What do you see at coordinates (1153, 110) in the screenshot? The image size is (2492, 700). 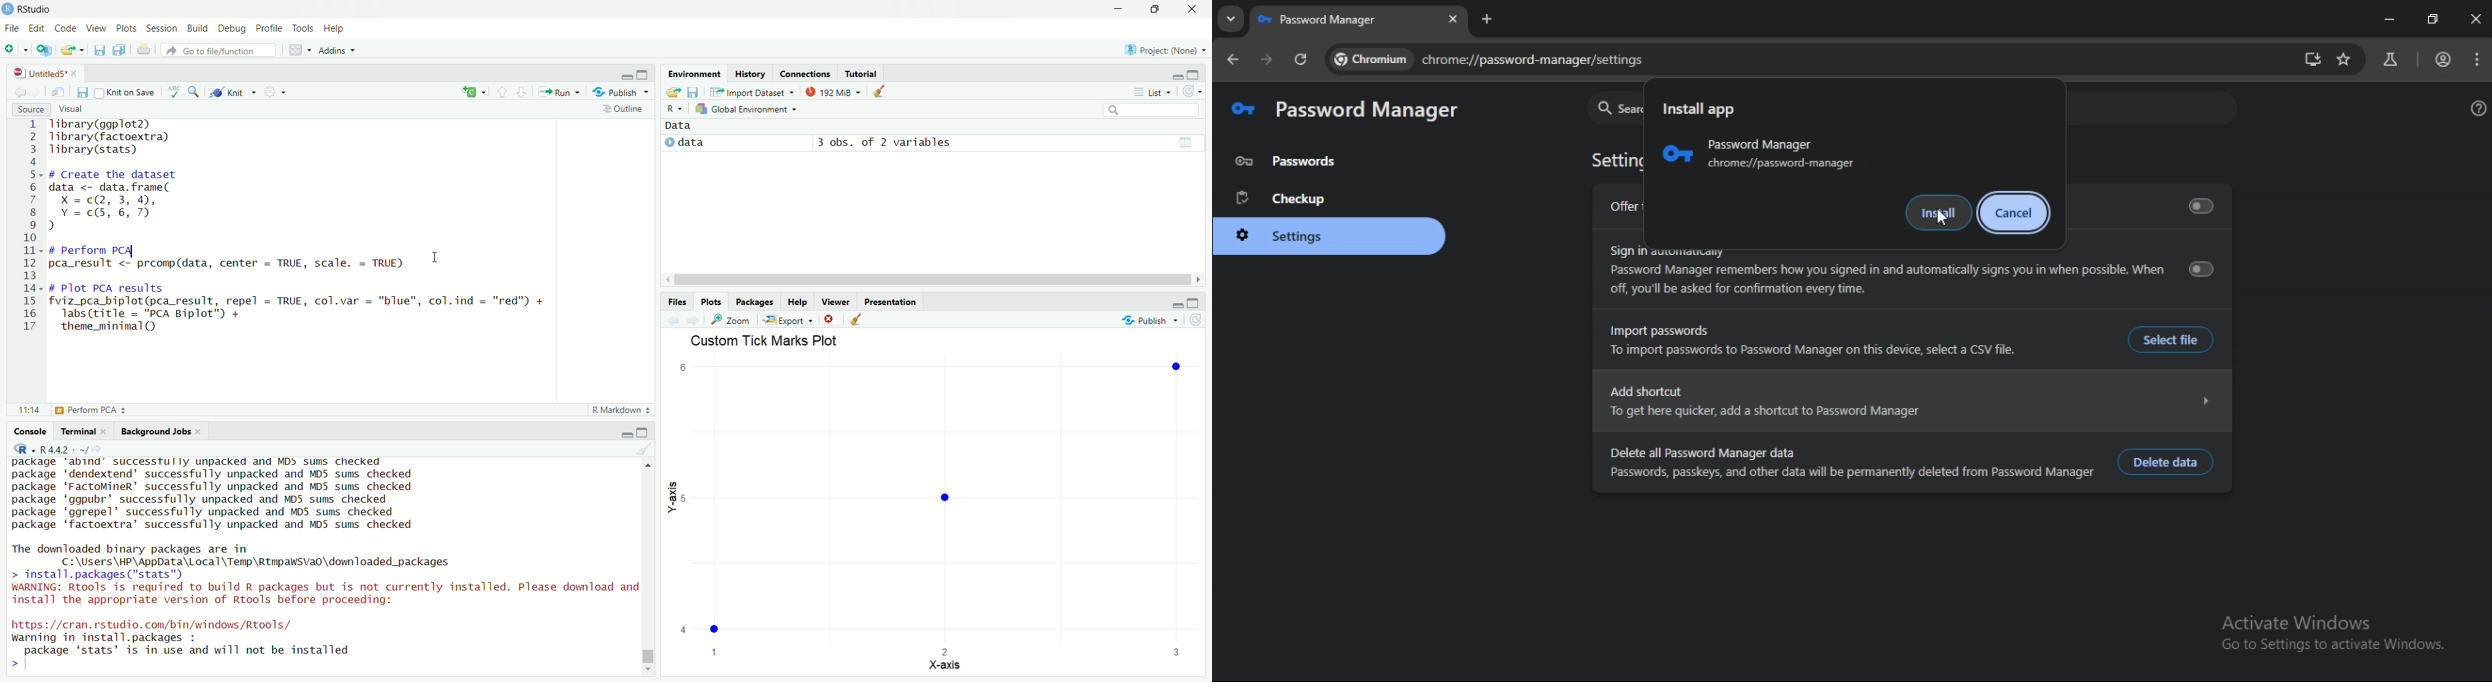 I see `search` at bounding box center [1153, 110].